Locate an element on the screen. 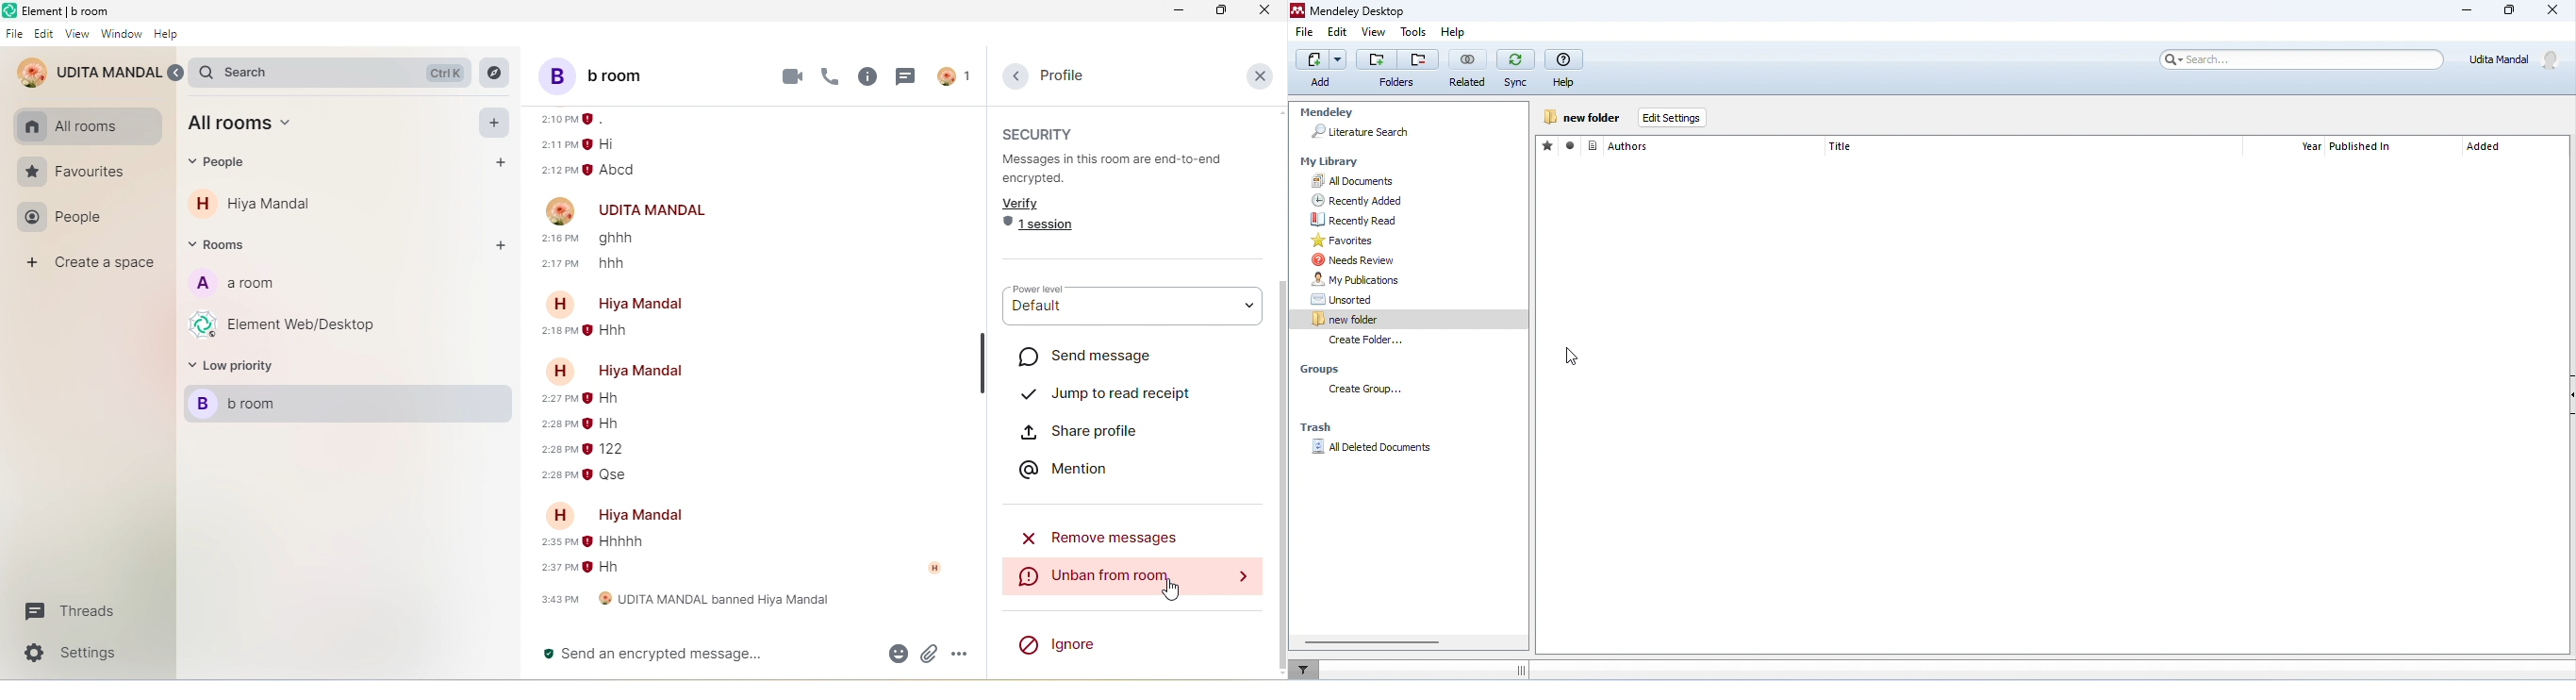 The height and width of the screenshot is (700, 2576). profile is located at coordinates (1060, 75).